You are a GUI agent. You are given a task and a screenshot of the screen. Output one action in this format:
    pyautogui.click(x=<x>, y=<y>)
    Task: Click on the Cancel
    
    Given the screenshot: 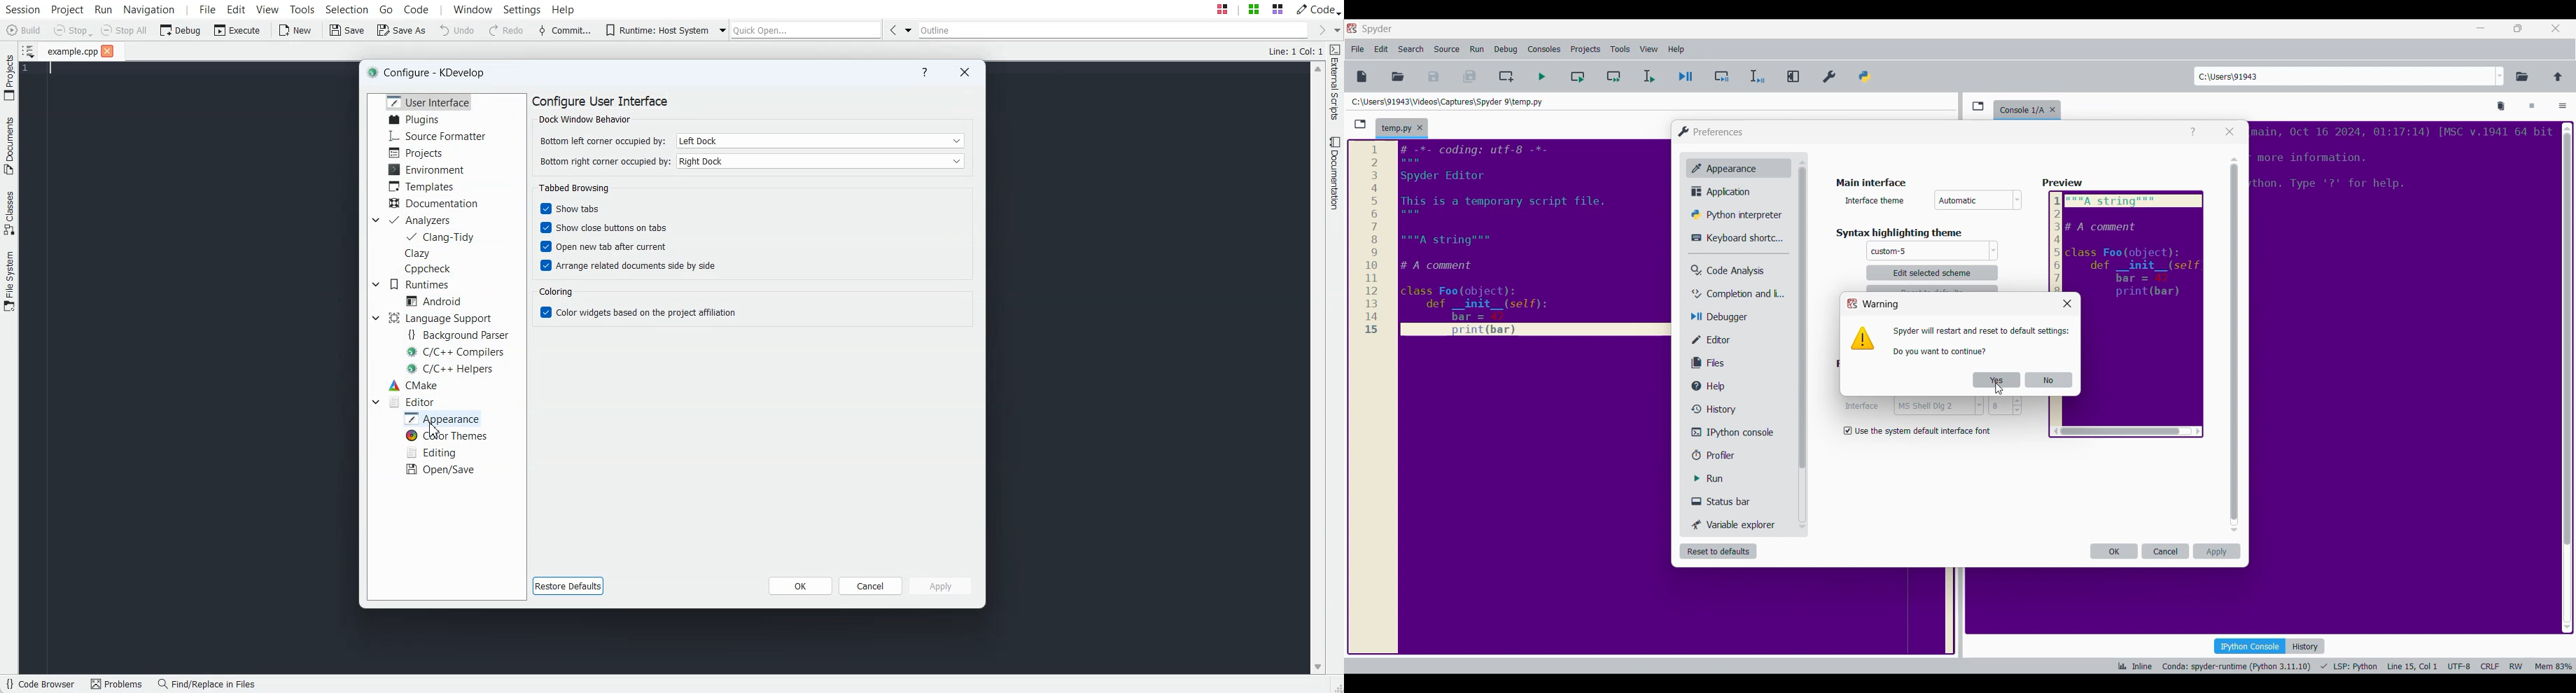 What is the action you would take?
    pyautogui.click(x=872, y=585)
    